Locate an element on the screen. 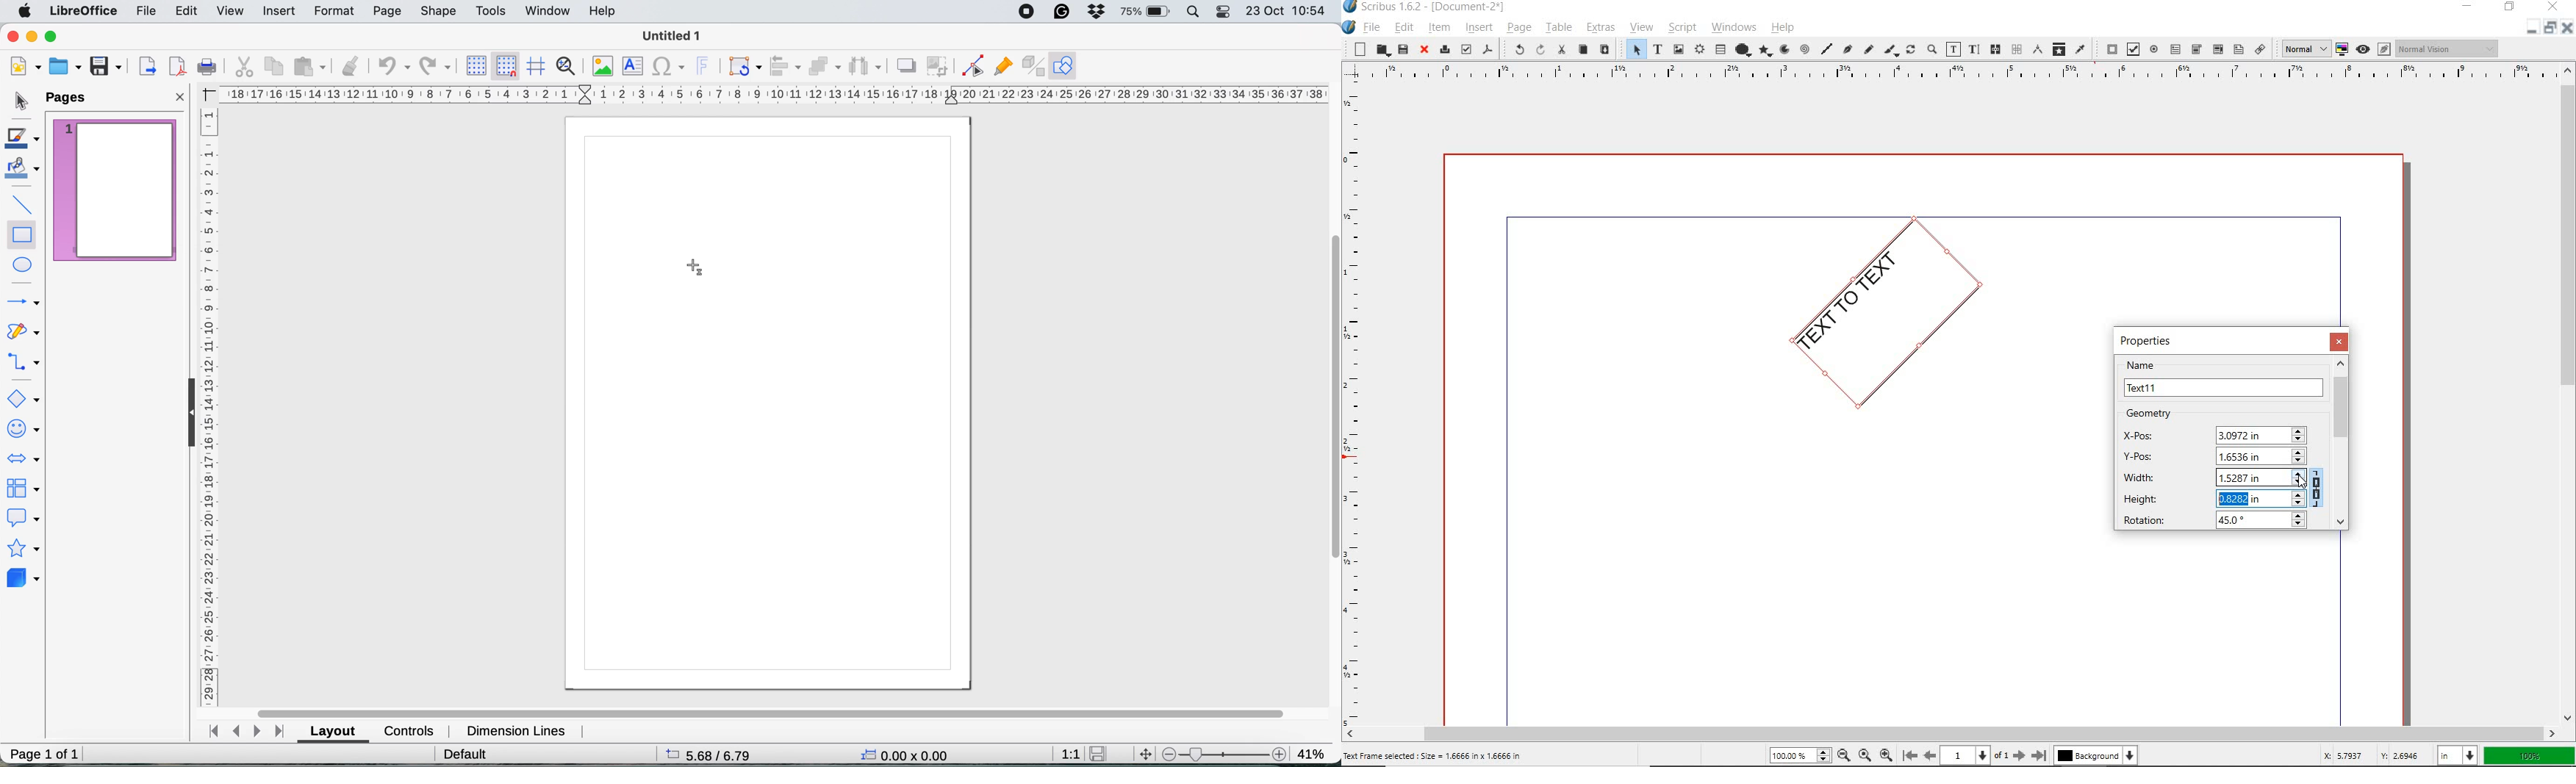  controls is located at coordinates (409, 731).